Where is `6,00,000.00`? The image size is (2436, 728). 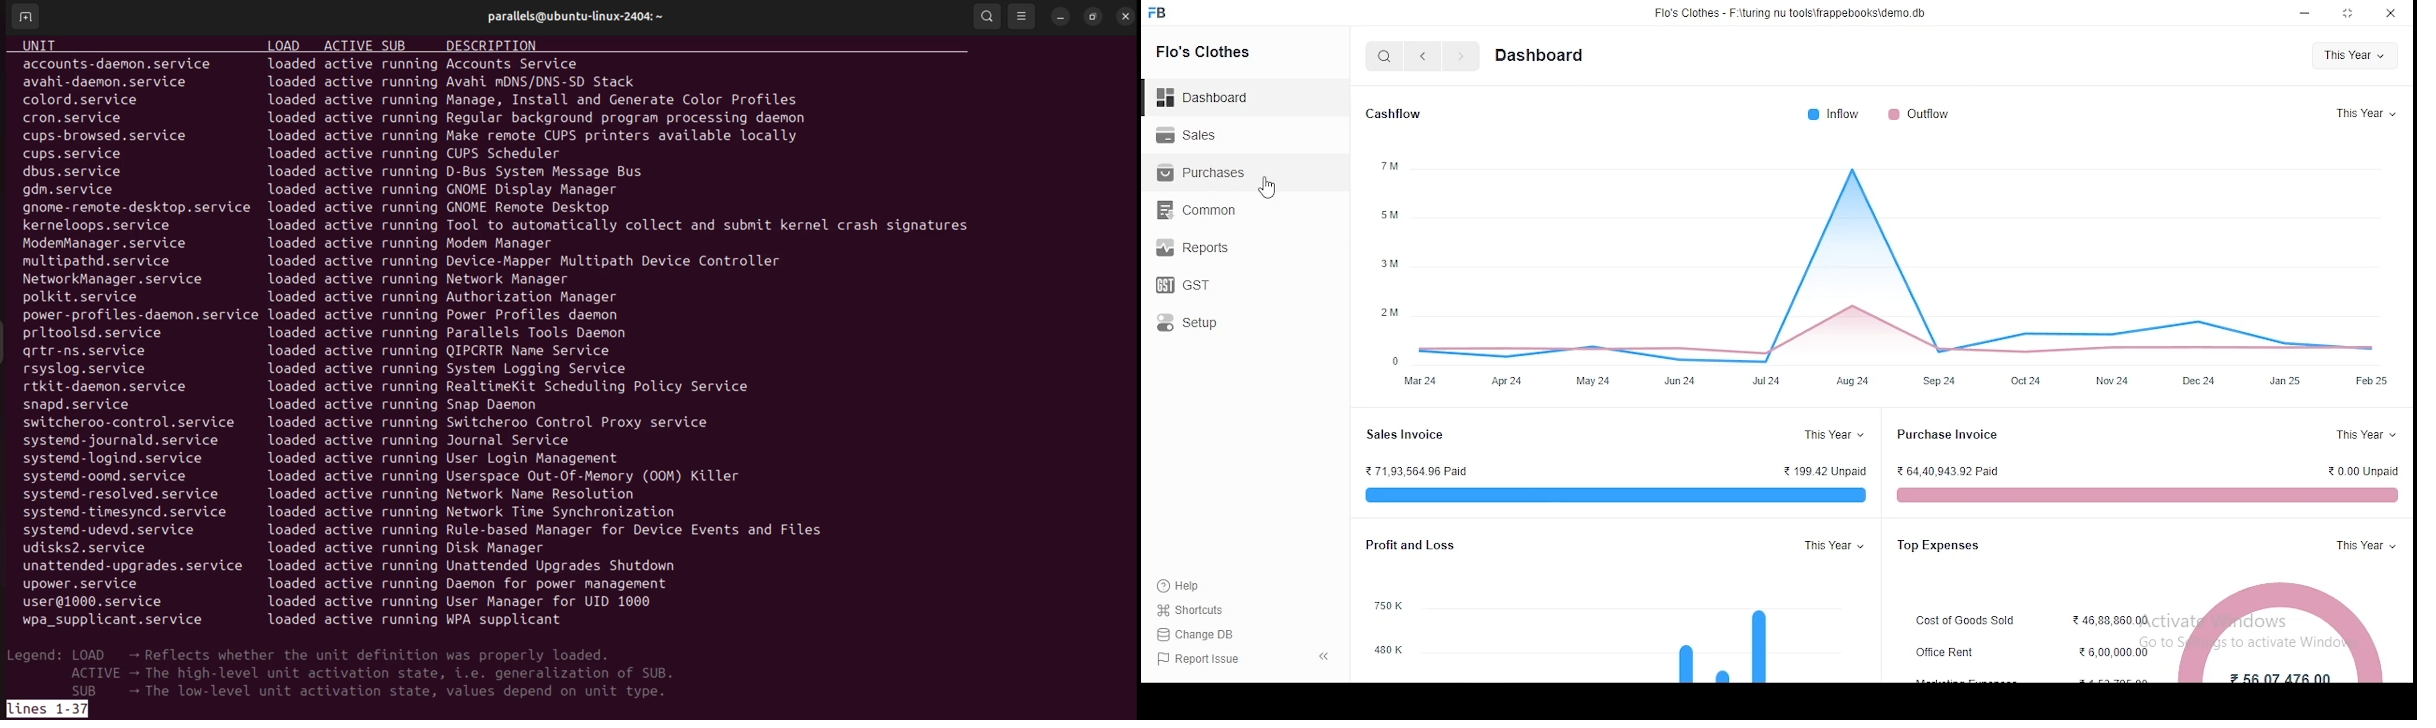
6,00,000.00 is located at coordinates (2116, 652).